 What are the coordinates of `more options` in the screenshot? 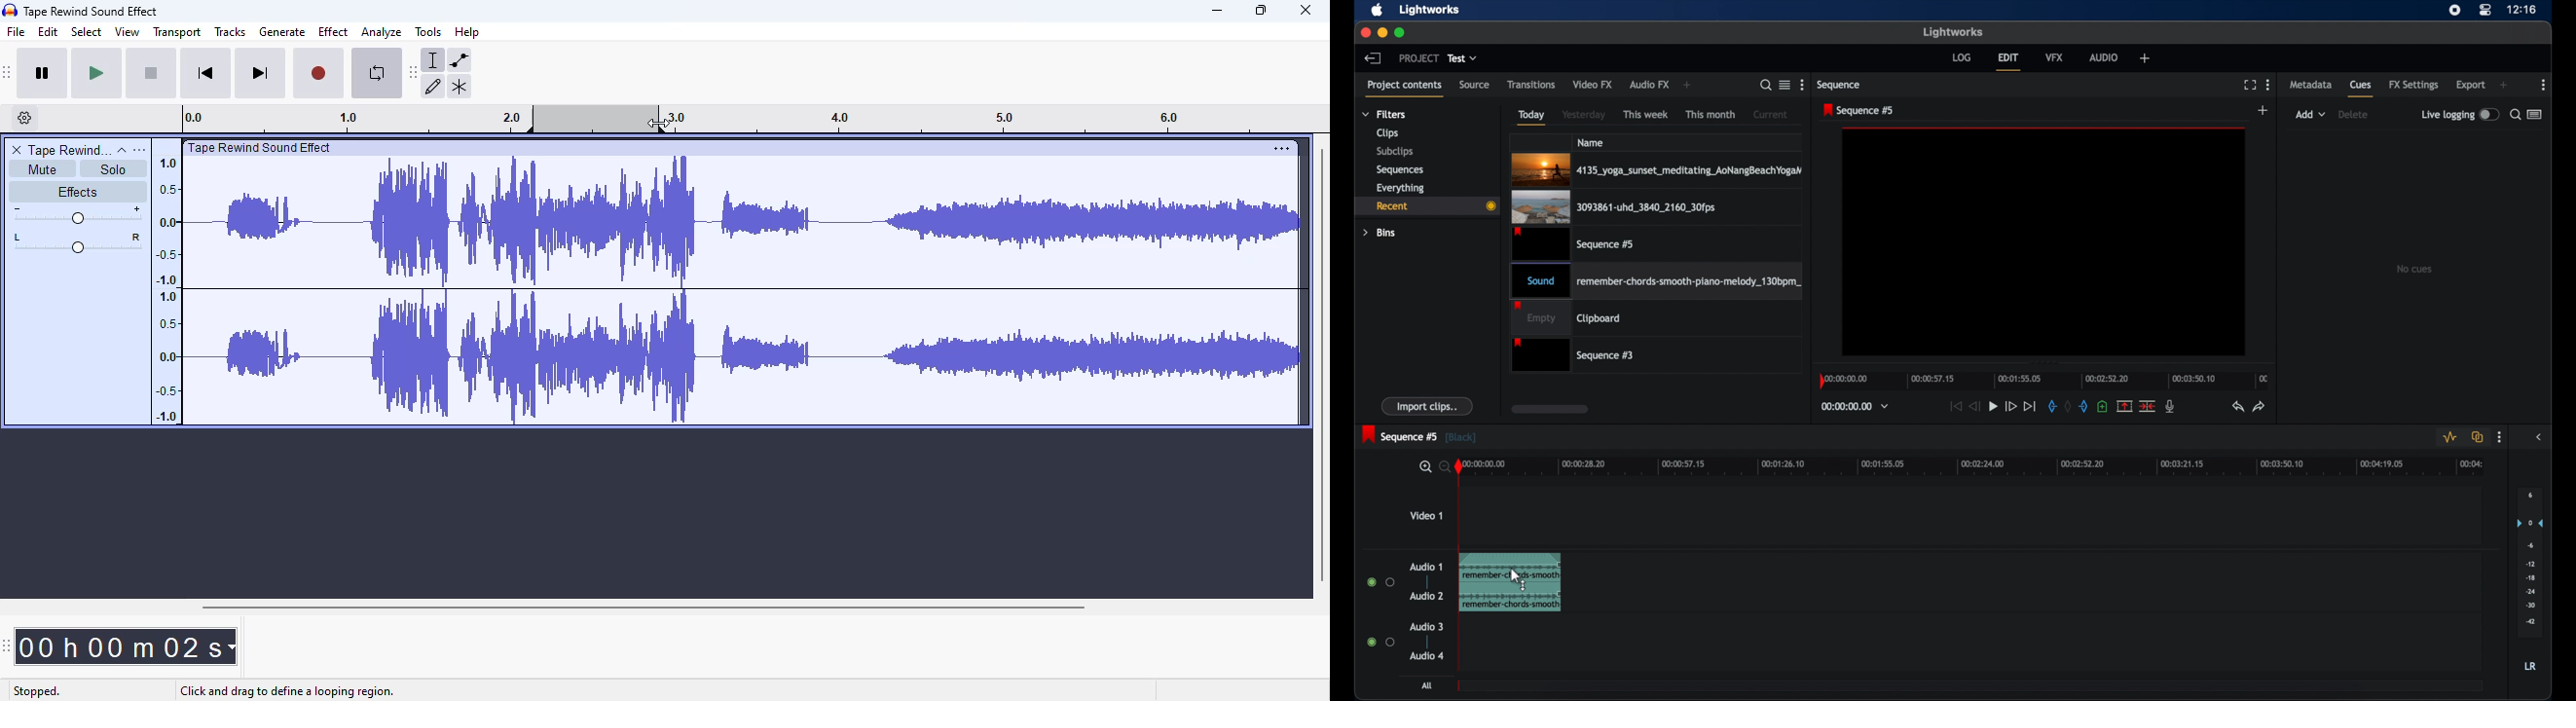 It's located at (1802, 85).